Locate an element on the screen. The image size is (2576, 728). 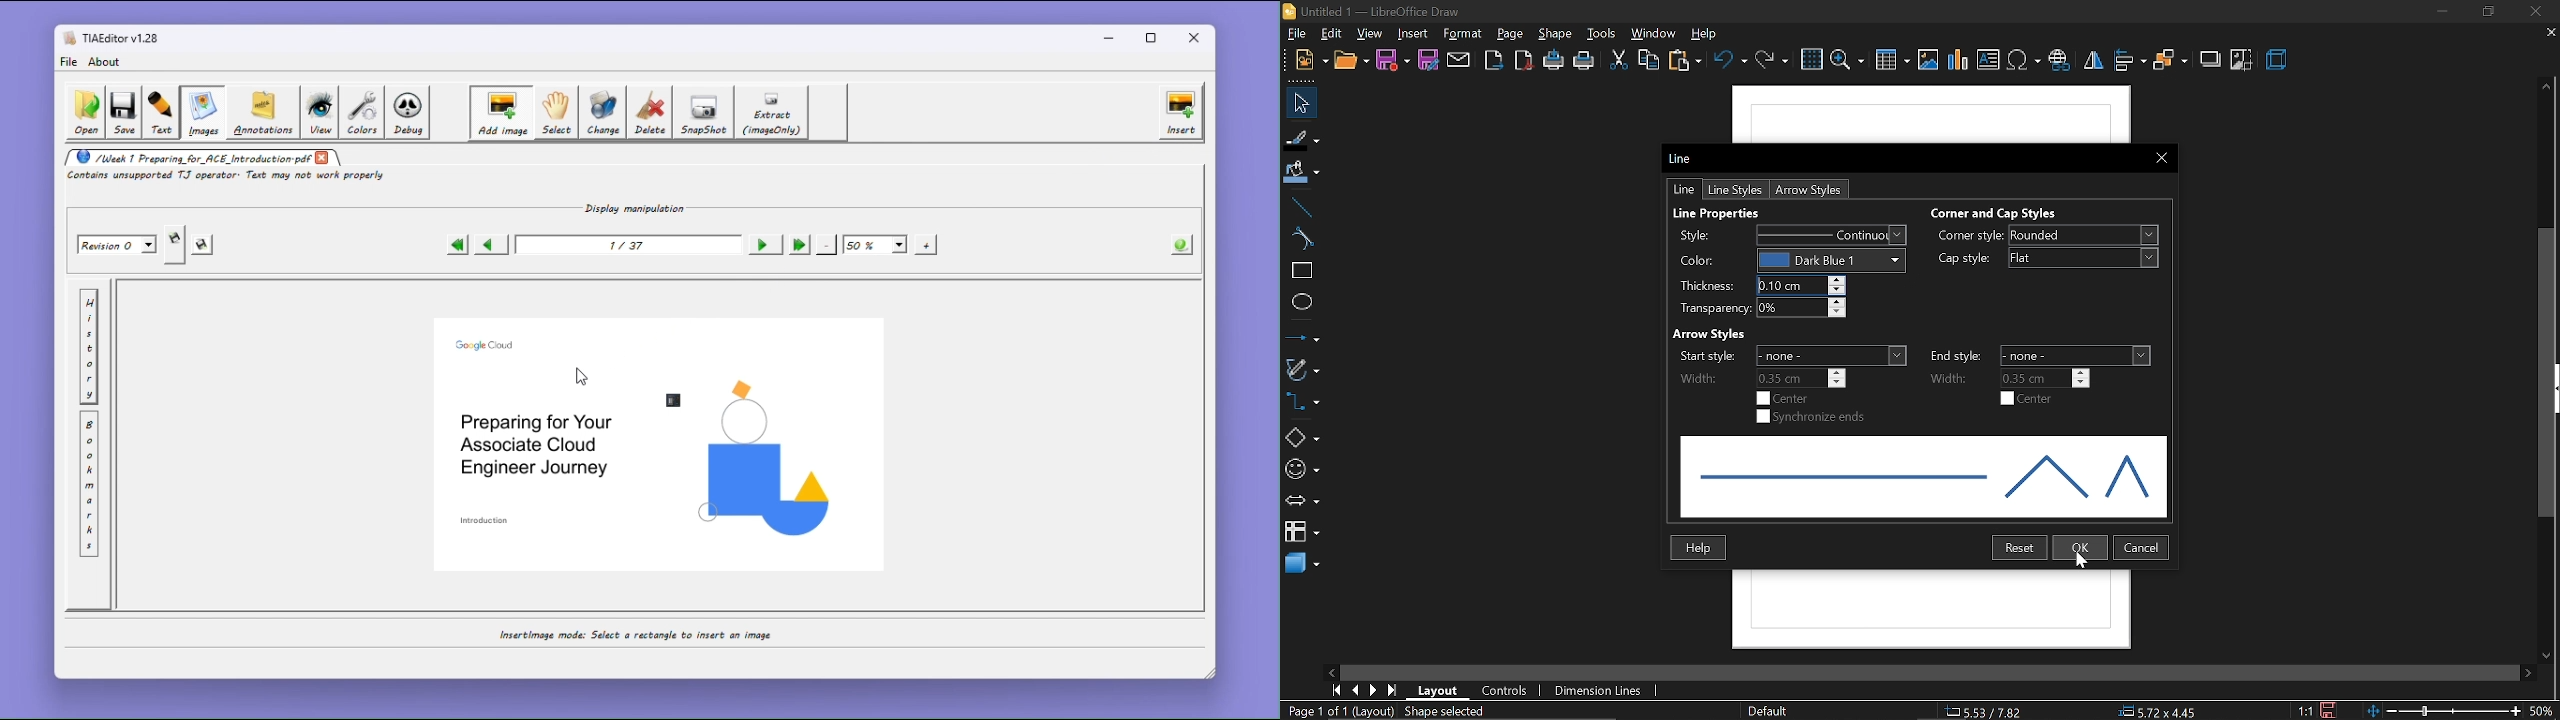
TIAEditor v1.28 is located at coordinates (111, 37).